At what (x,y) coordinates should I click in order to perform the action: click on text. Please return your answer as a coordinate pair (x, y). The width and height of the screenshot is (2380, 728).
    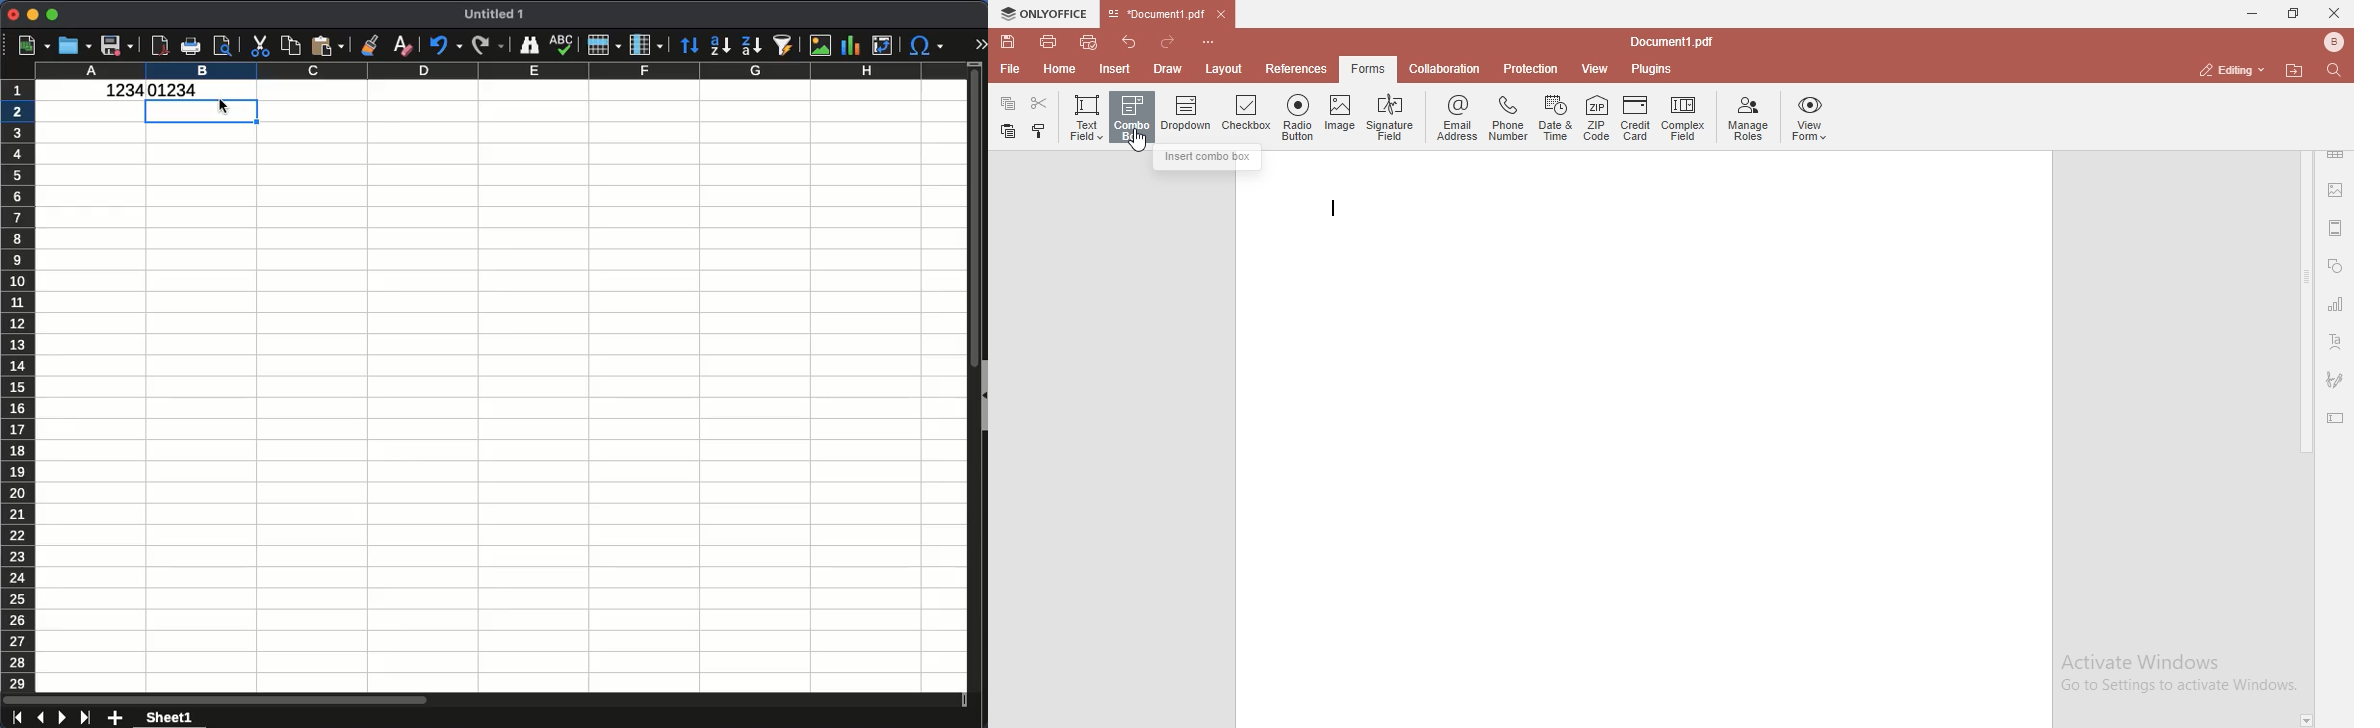
    Looking at the image, I should click on (2336, 343).